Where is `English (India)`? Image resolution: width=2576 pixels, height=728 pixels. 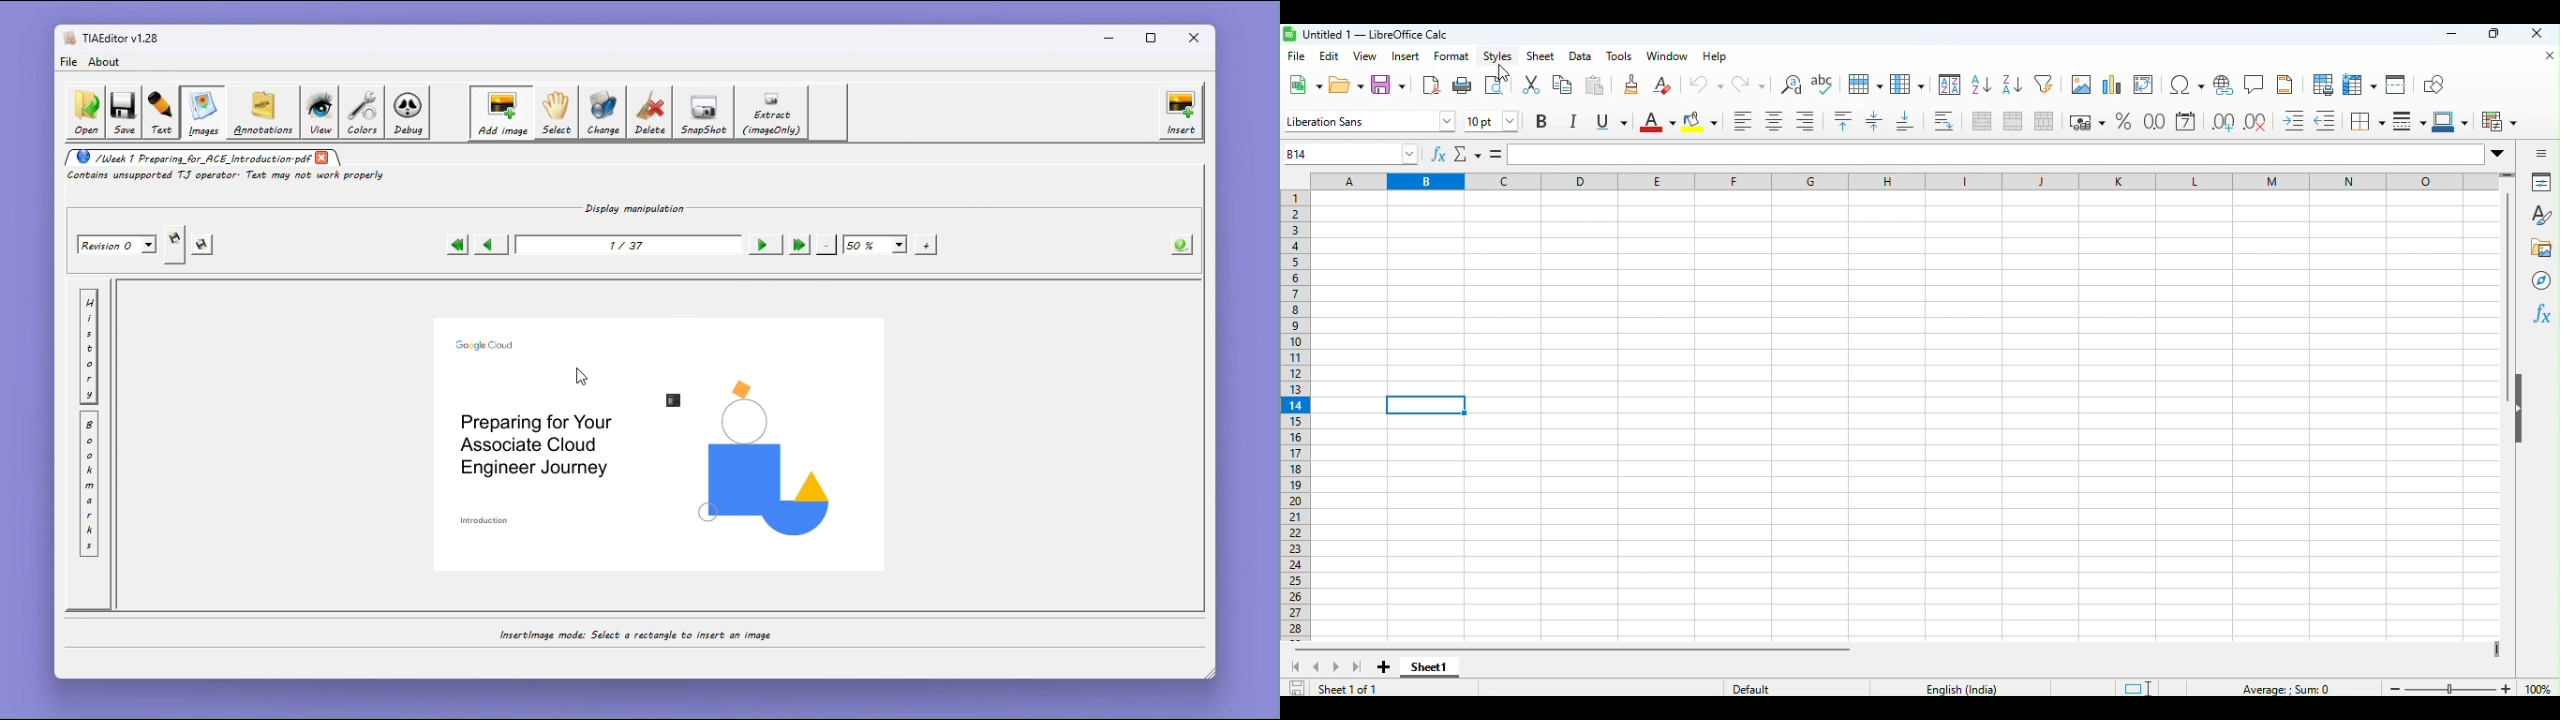
English (India) is located at coordinates (1964, 689).